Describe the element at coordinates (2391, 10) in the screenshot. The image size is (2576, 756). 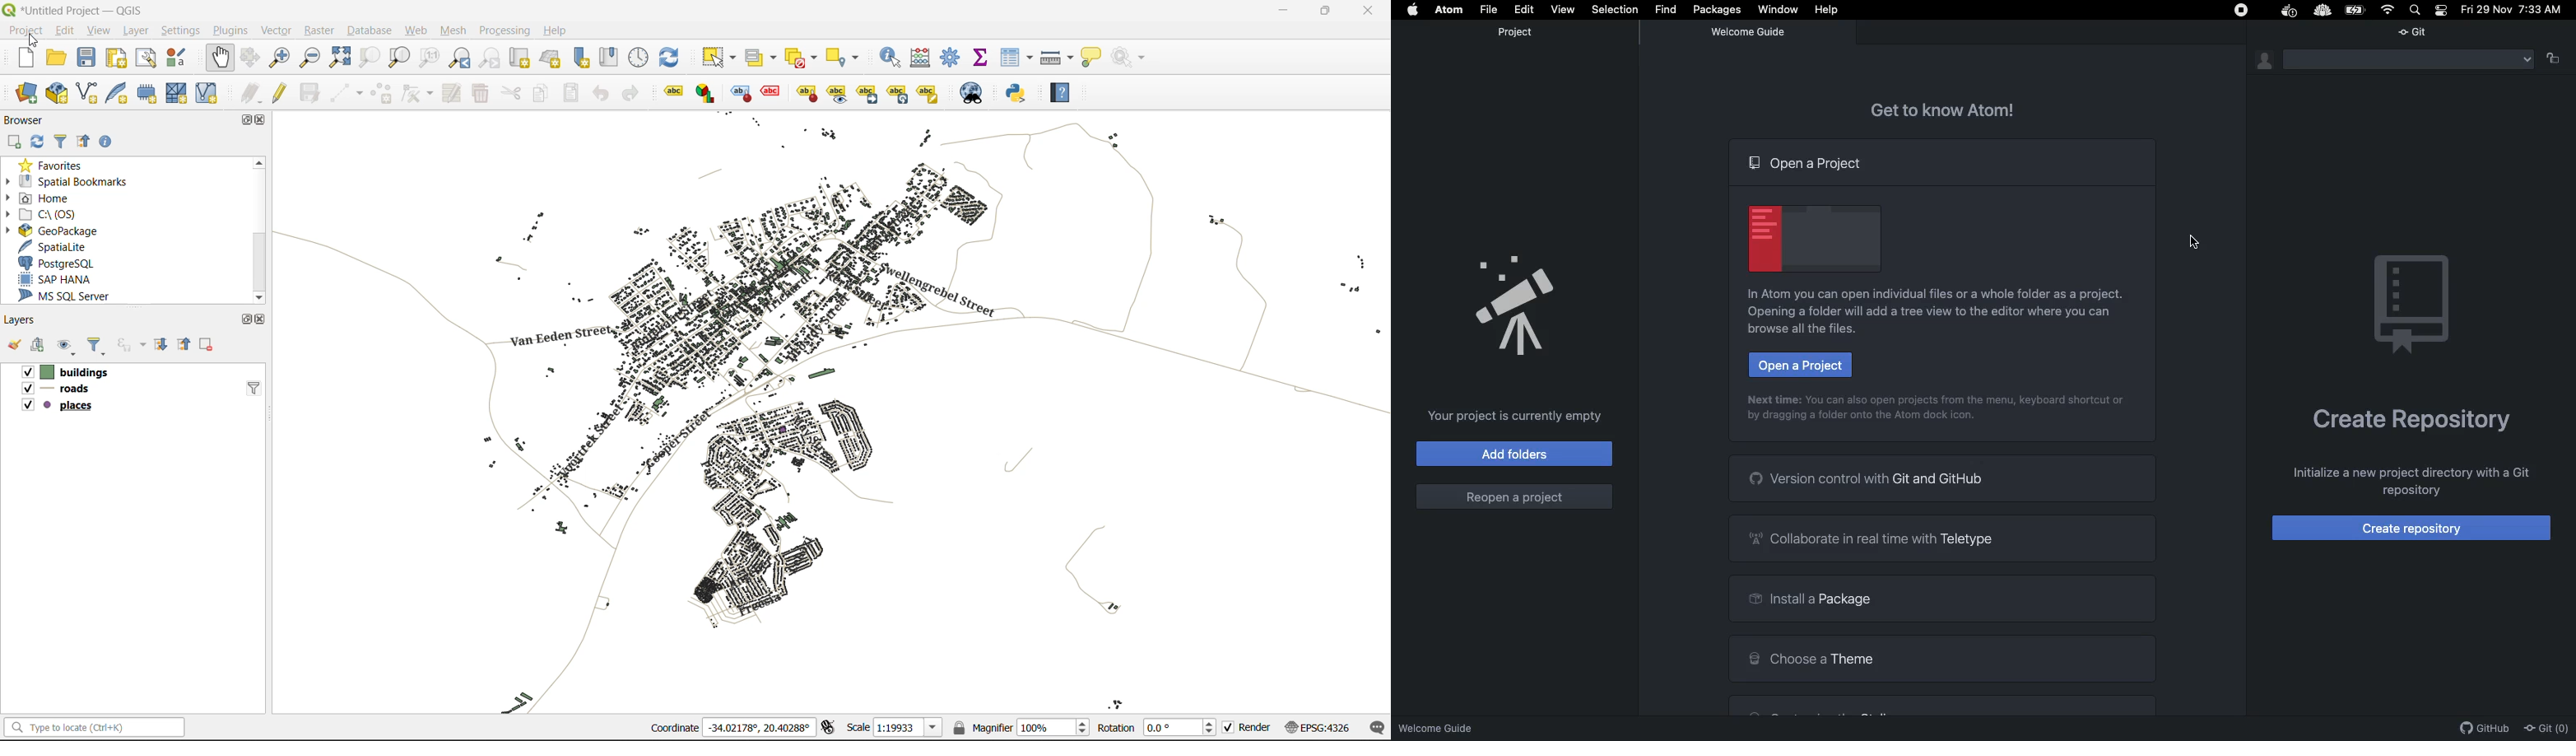
I see `Internet` at that location.